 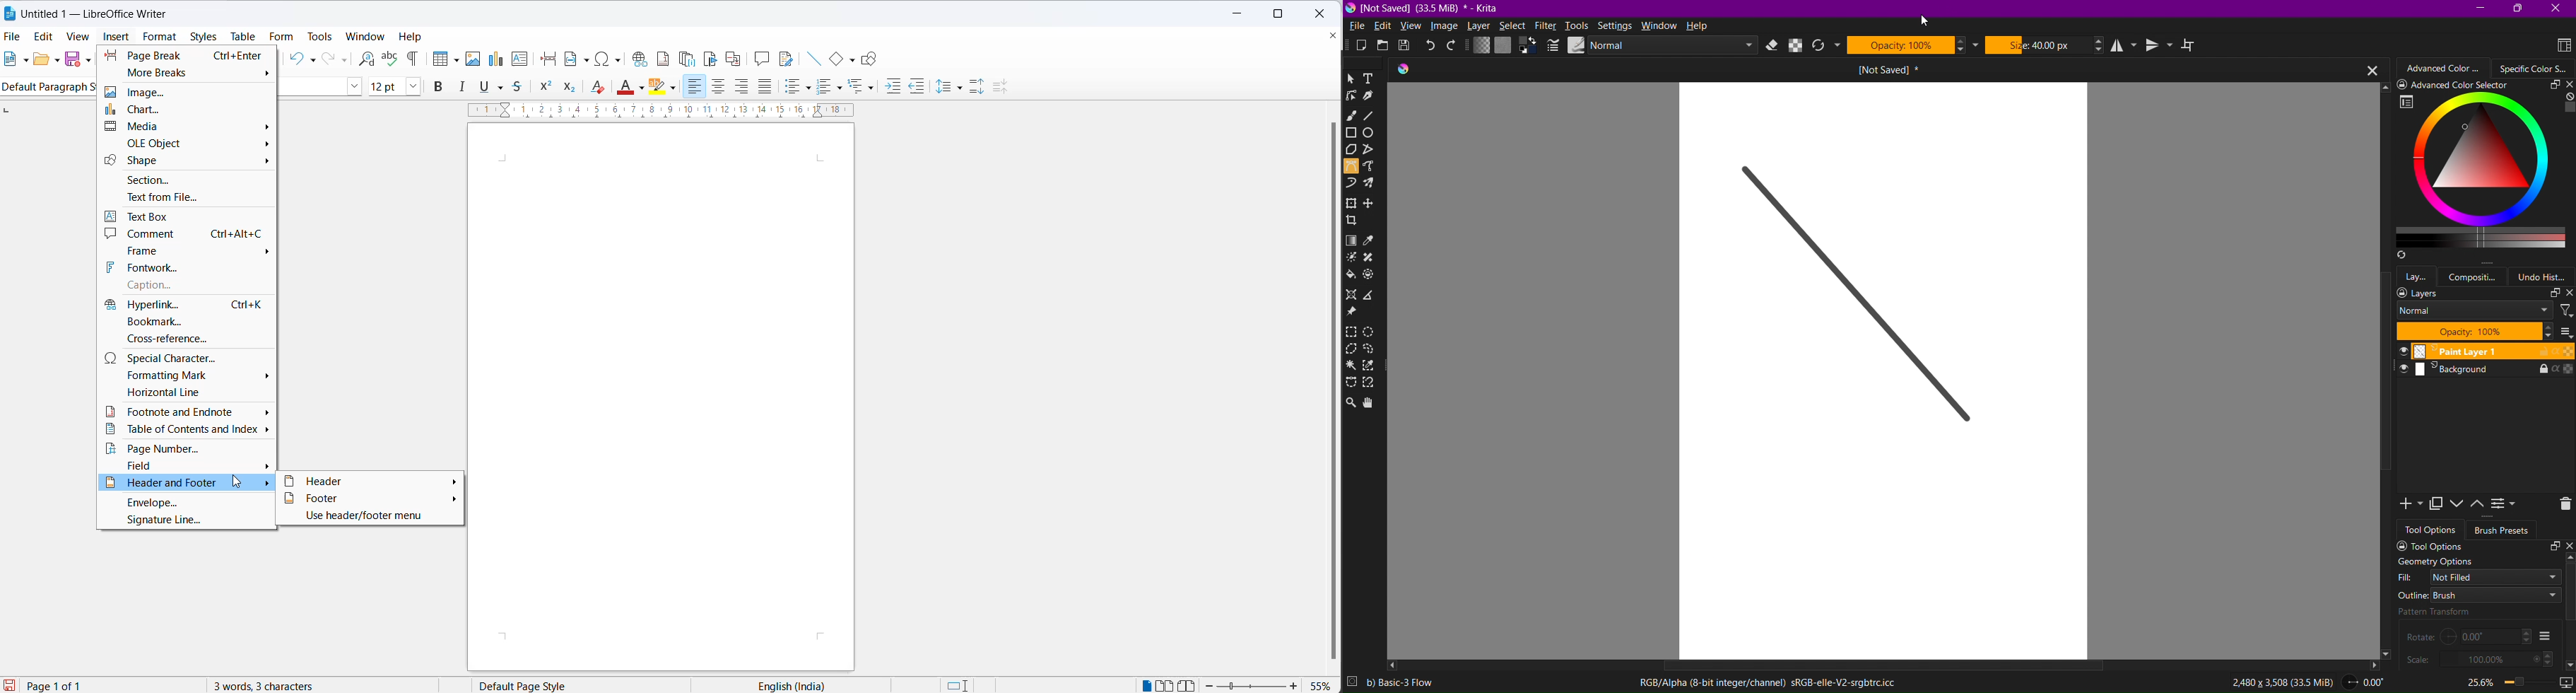 What do you see at coordinates (189, 465) in the screenshot?
I see `field` at bounding box center [189, 465].